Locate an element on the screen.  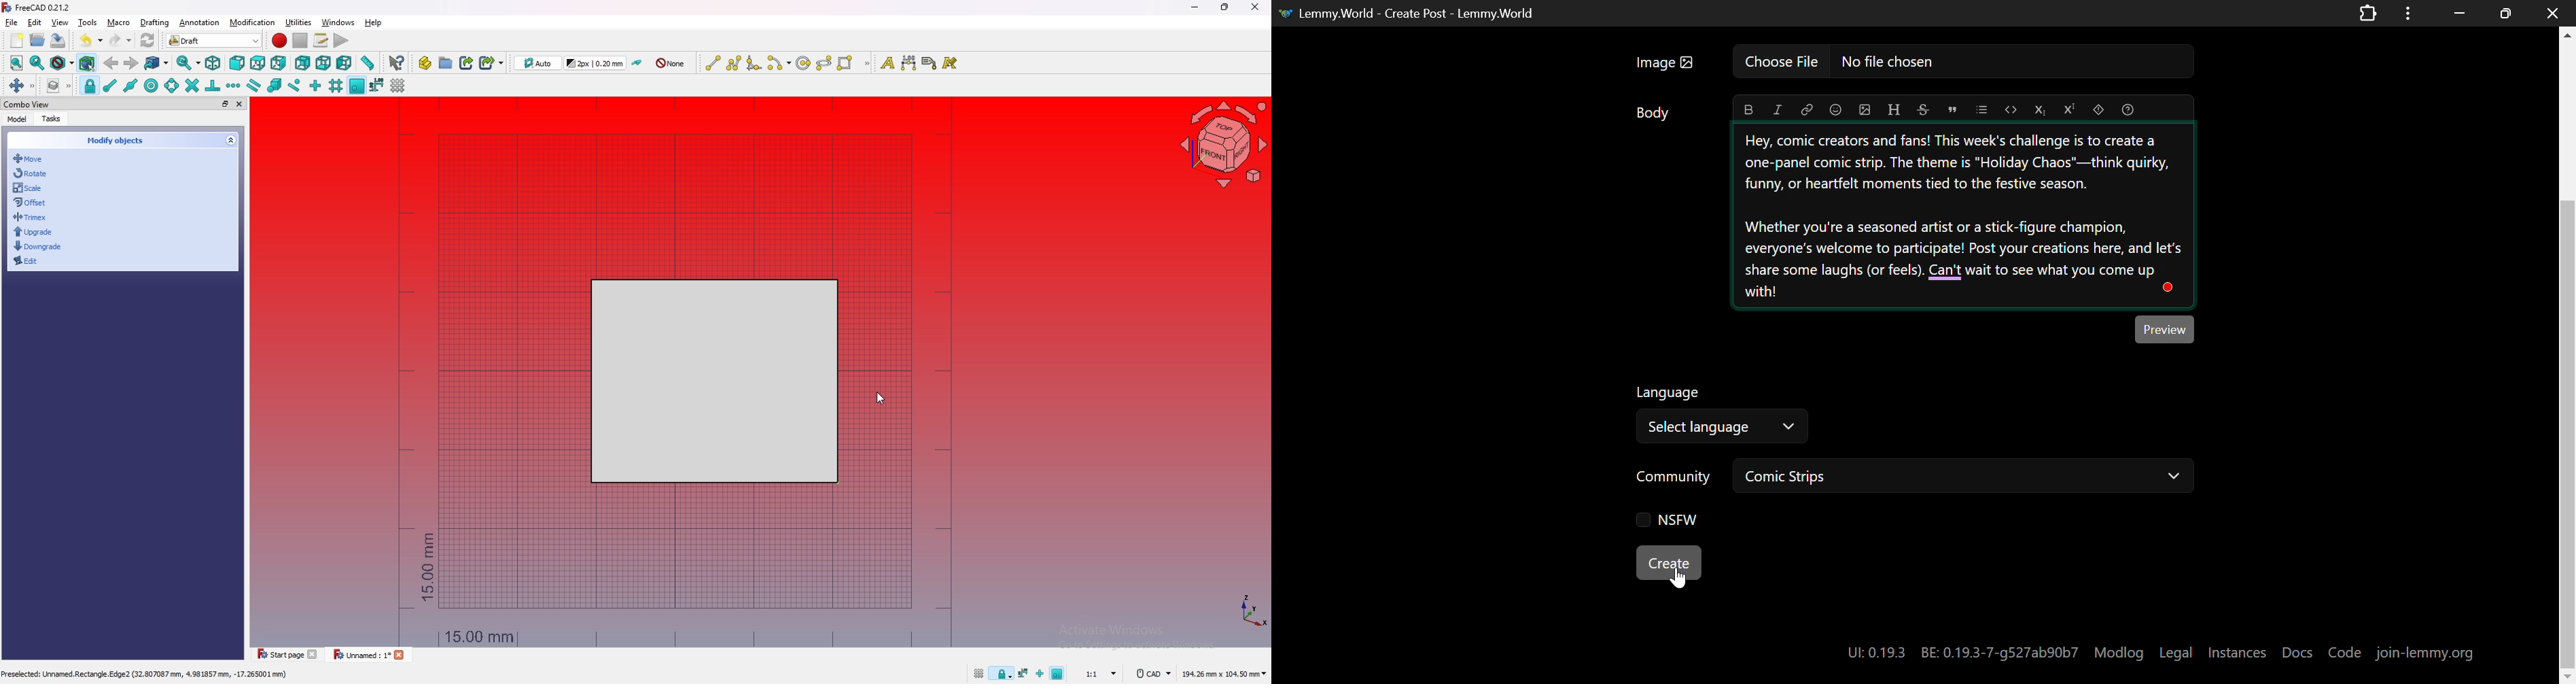
snap endpoint is located at coordinates (109, 86).